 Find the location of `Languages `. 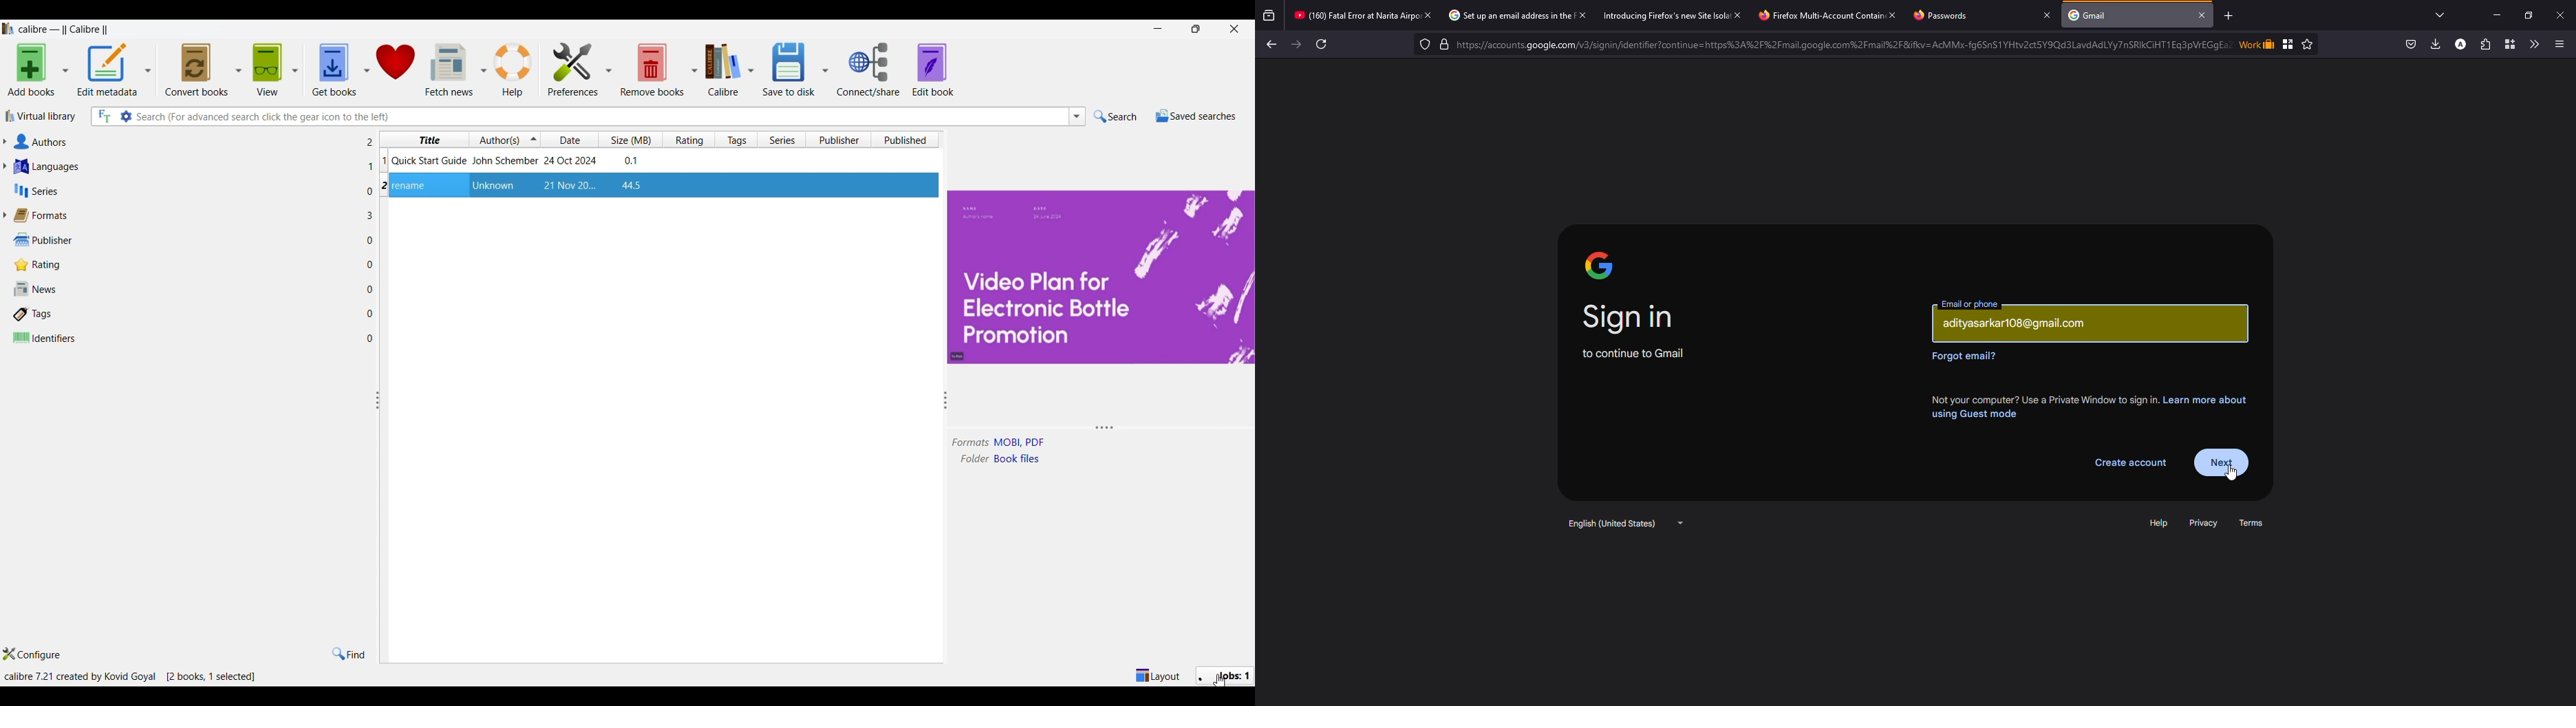

Languages  is located at coordinates (185, 167).